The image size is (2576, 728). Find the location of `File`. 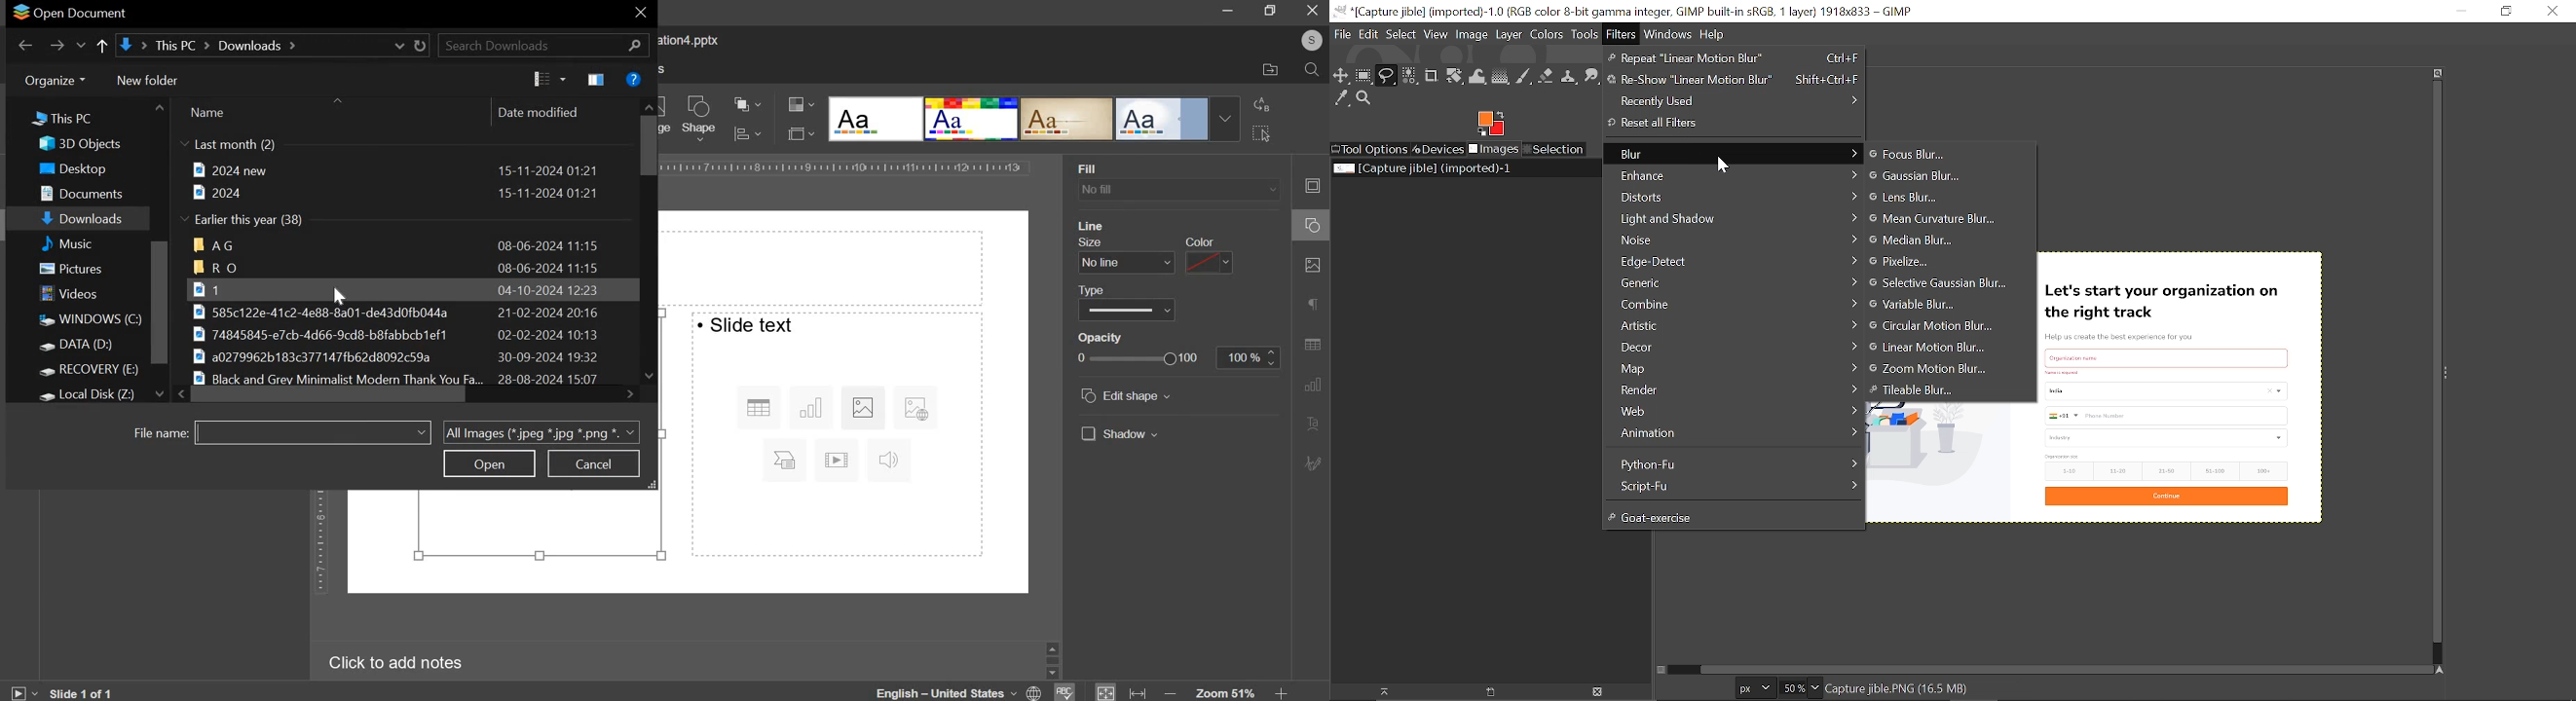

File is located at coordinates (1342, 34).